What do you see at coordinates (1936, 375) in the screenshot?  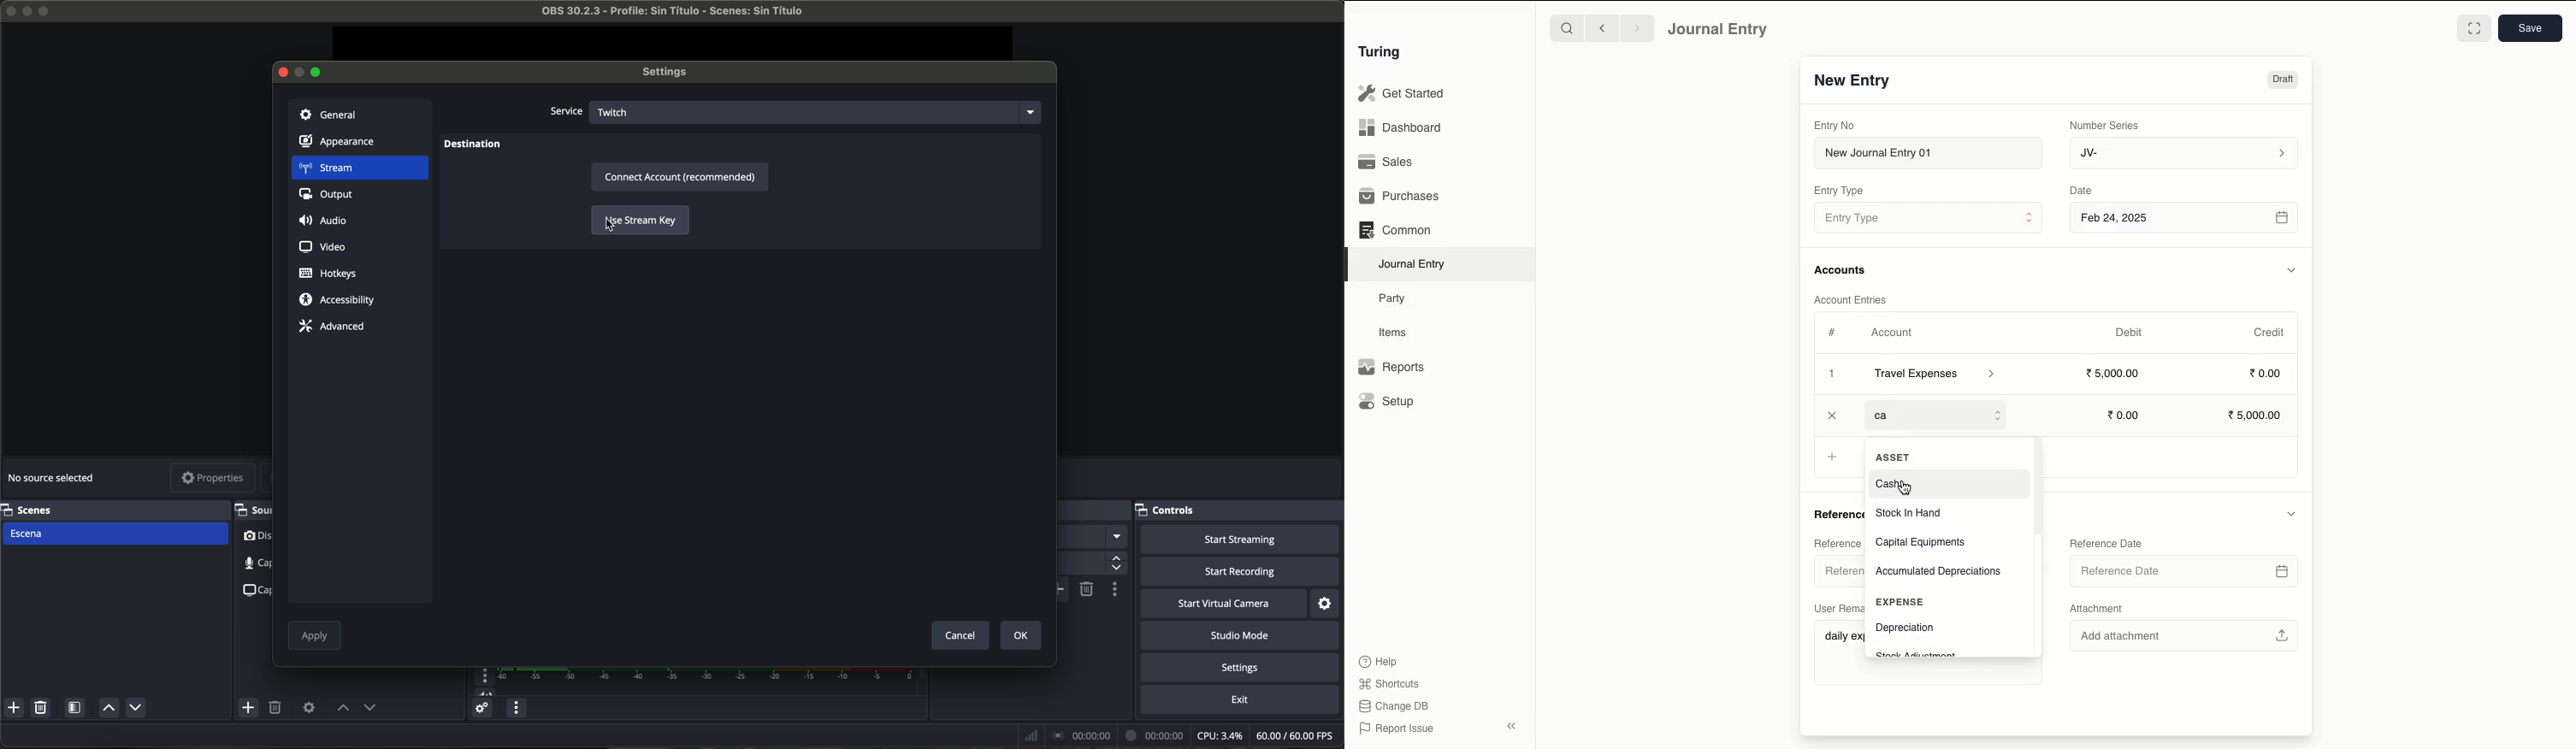 I see `Travel Expenses` at bounding box center [1936, 375].